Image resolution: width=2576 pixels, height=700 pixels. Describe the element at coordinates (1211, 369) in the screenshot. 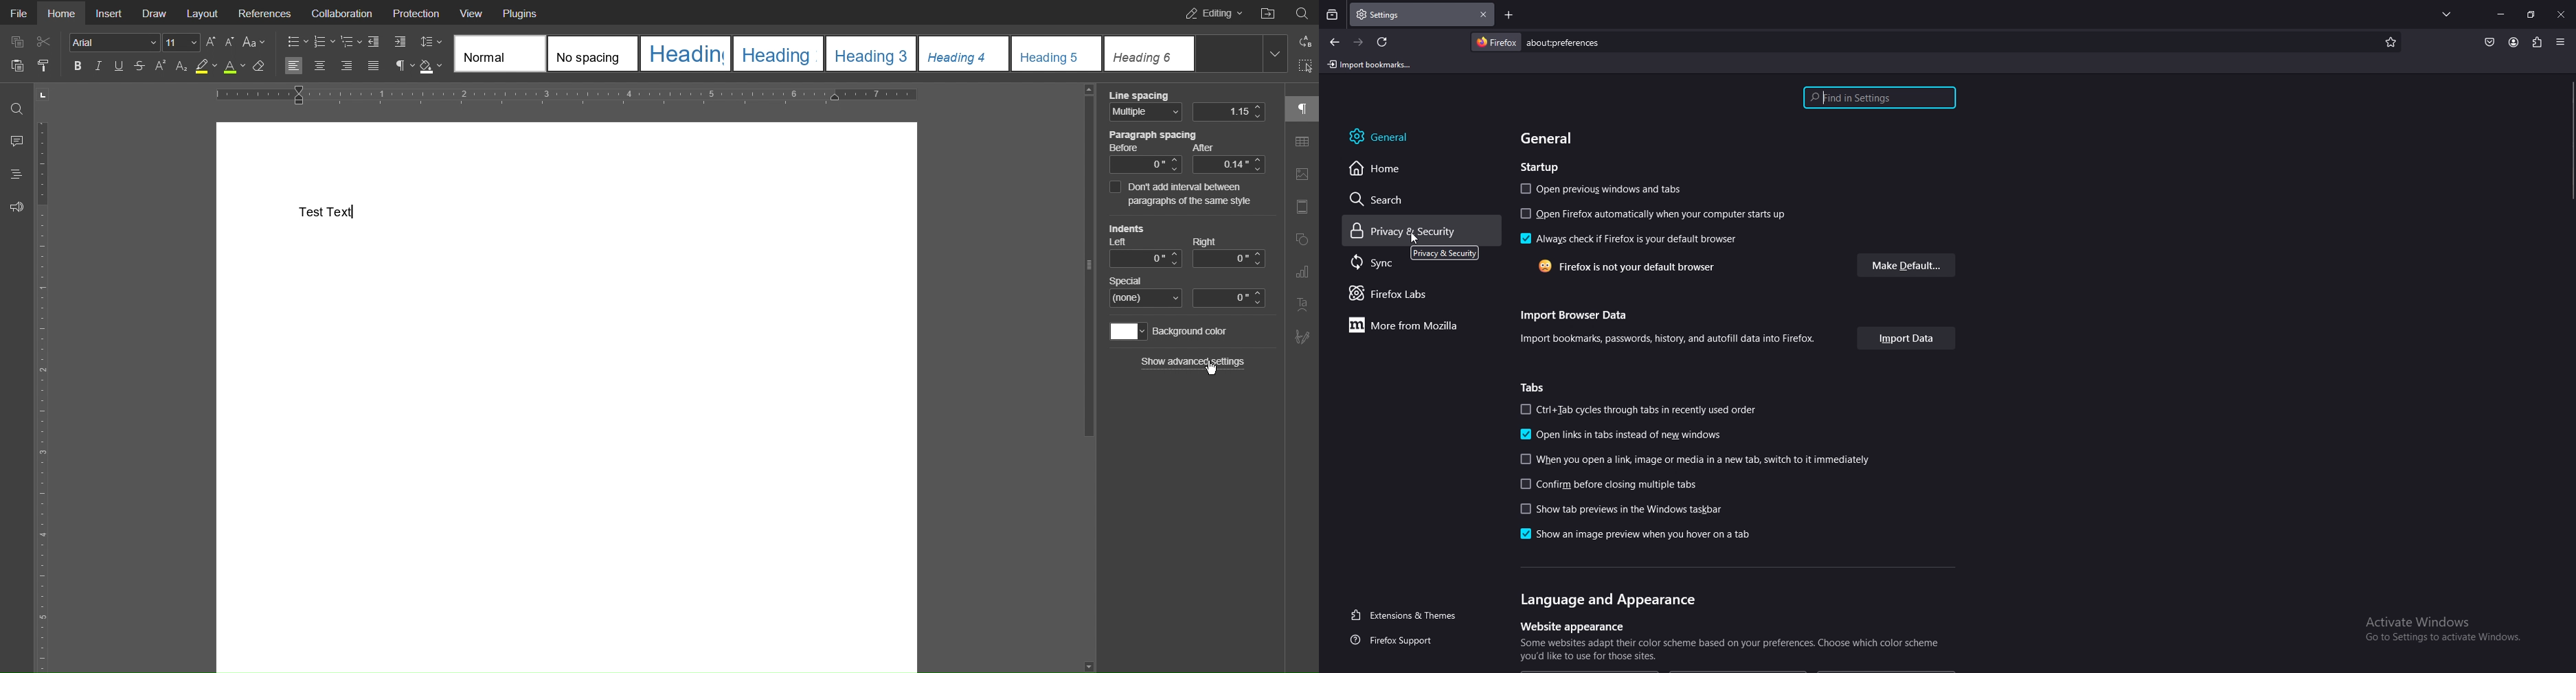

I see `Cursor at show additional settings` at that location.